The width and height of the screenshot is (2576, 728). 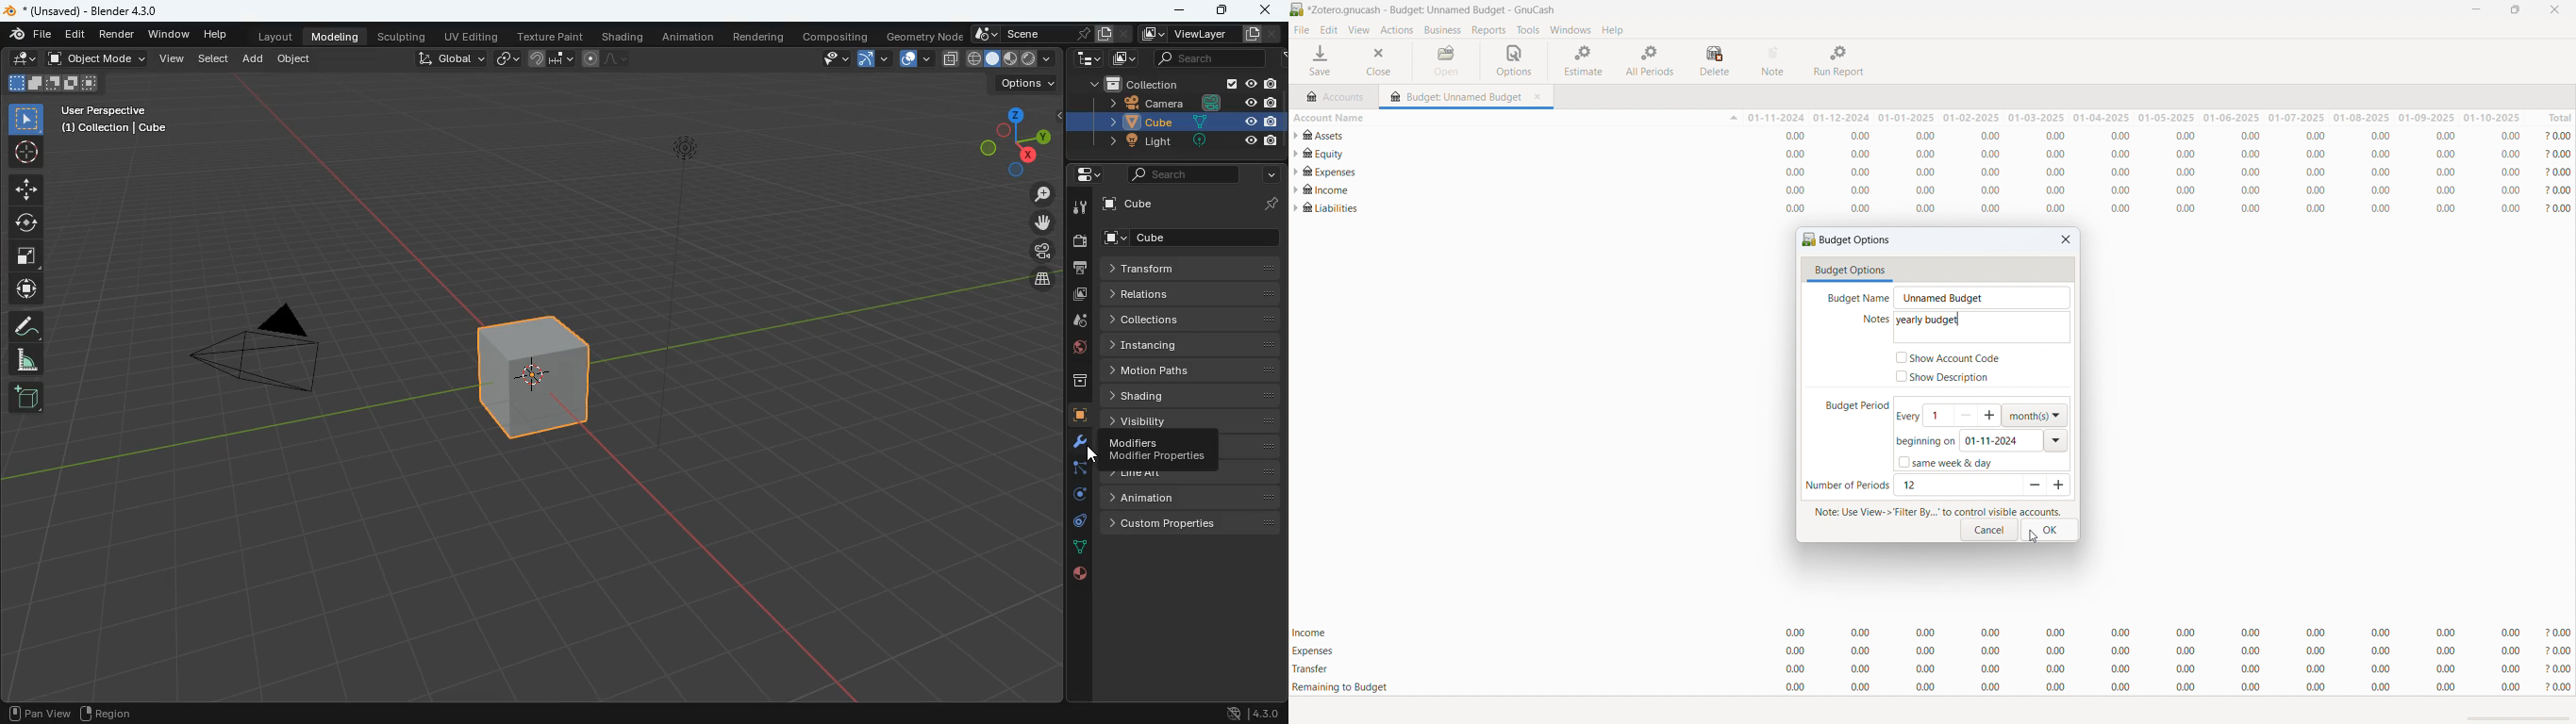 I want to click on 01-01-2025, so click(x=1908, y=117).